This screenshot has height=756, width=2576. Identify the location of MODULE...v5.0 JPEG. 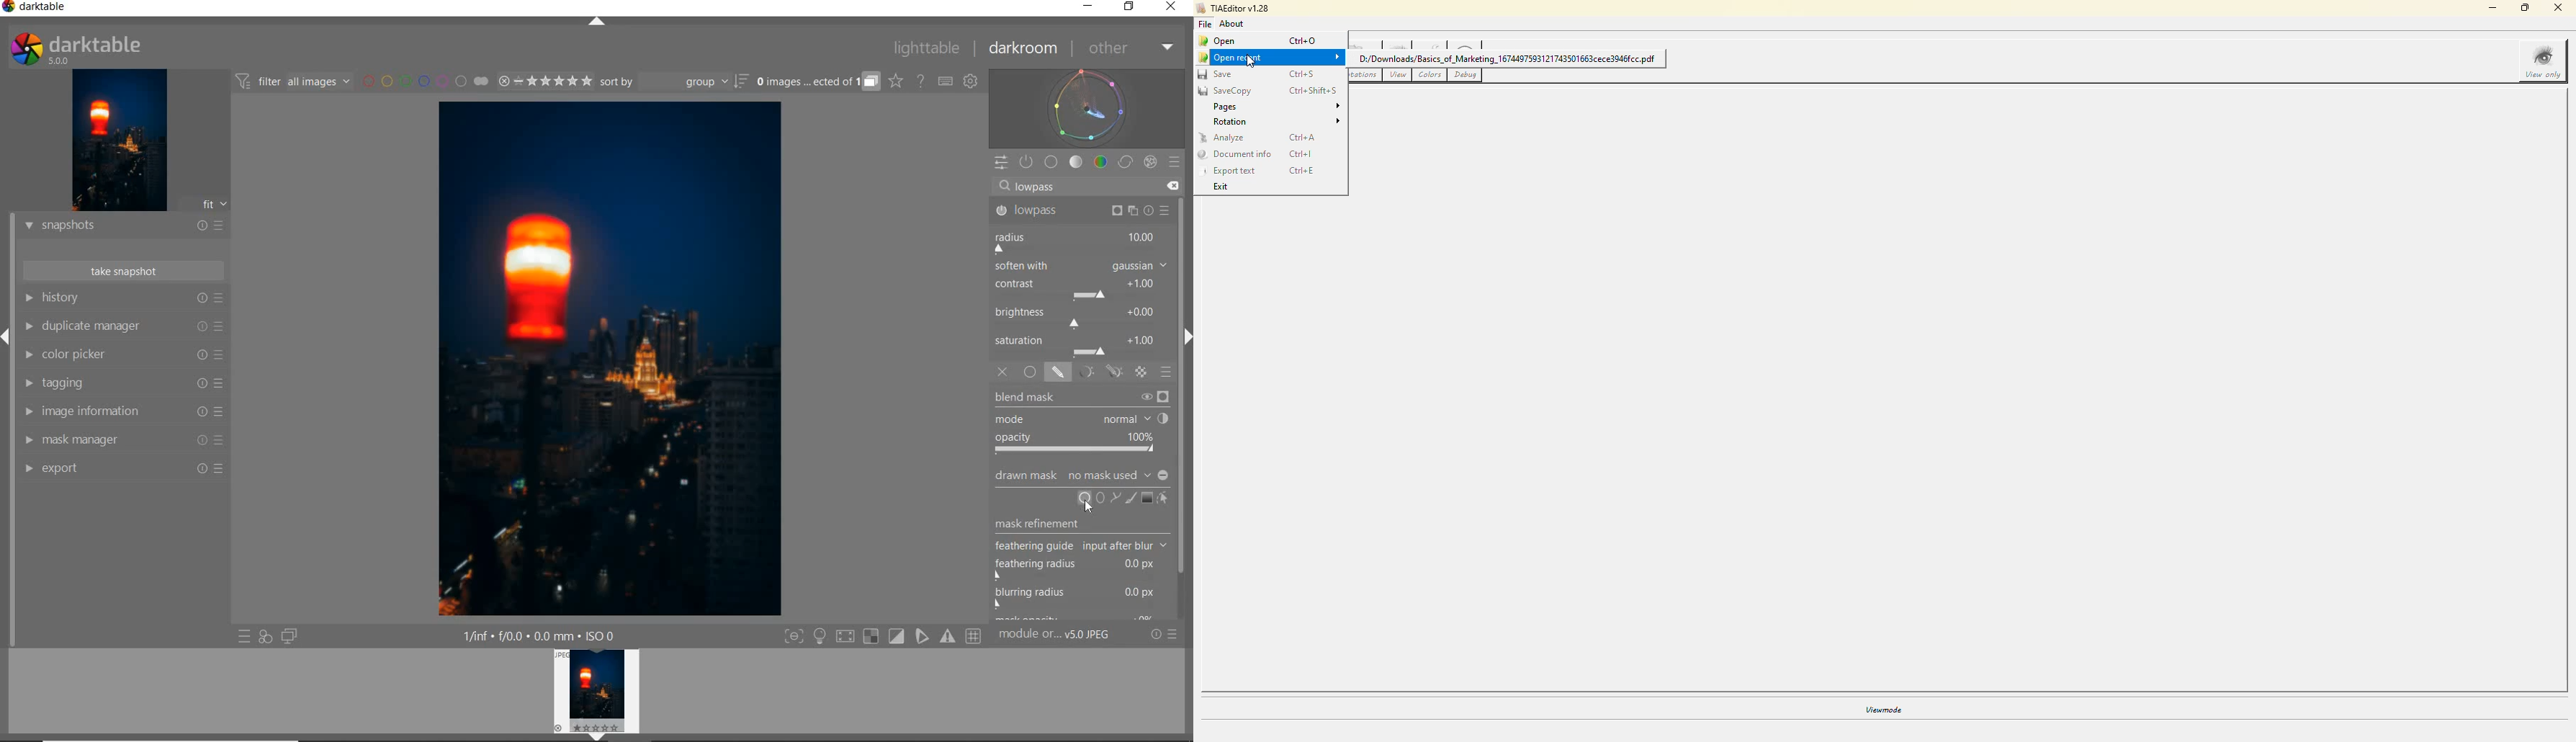
(1069, 636).